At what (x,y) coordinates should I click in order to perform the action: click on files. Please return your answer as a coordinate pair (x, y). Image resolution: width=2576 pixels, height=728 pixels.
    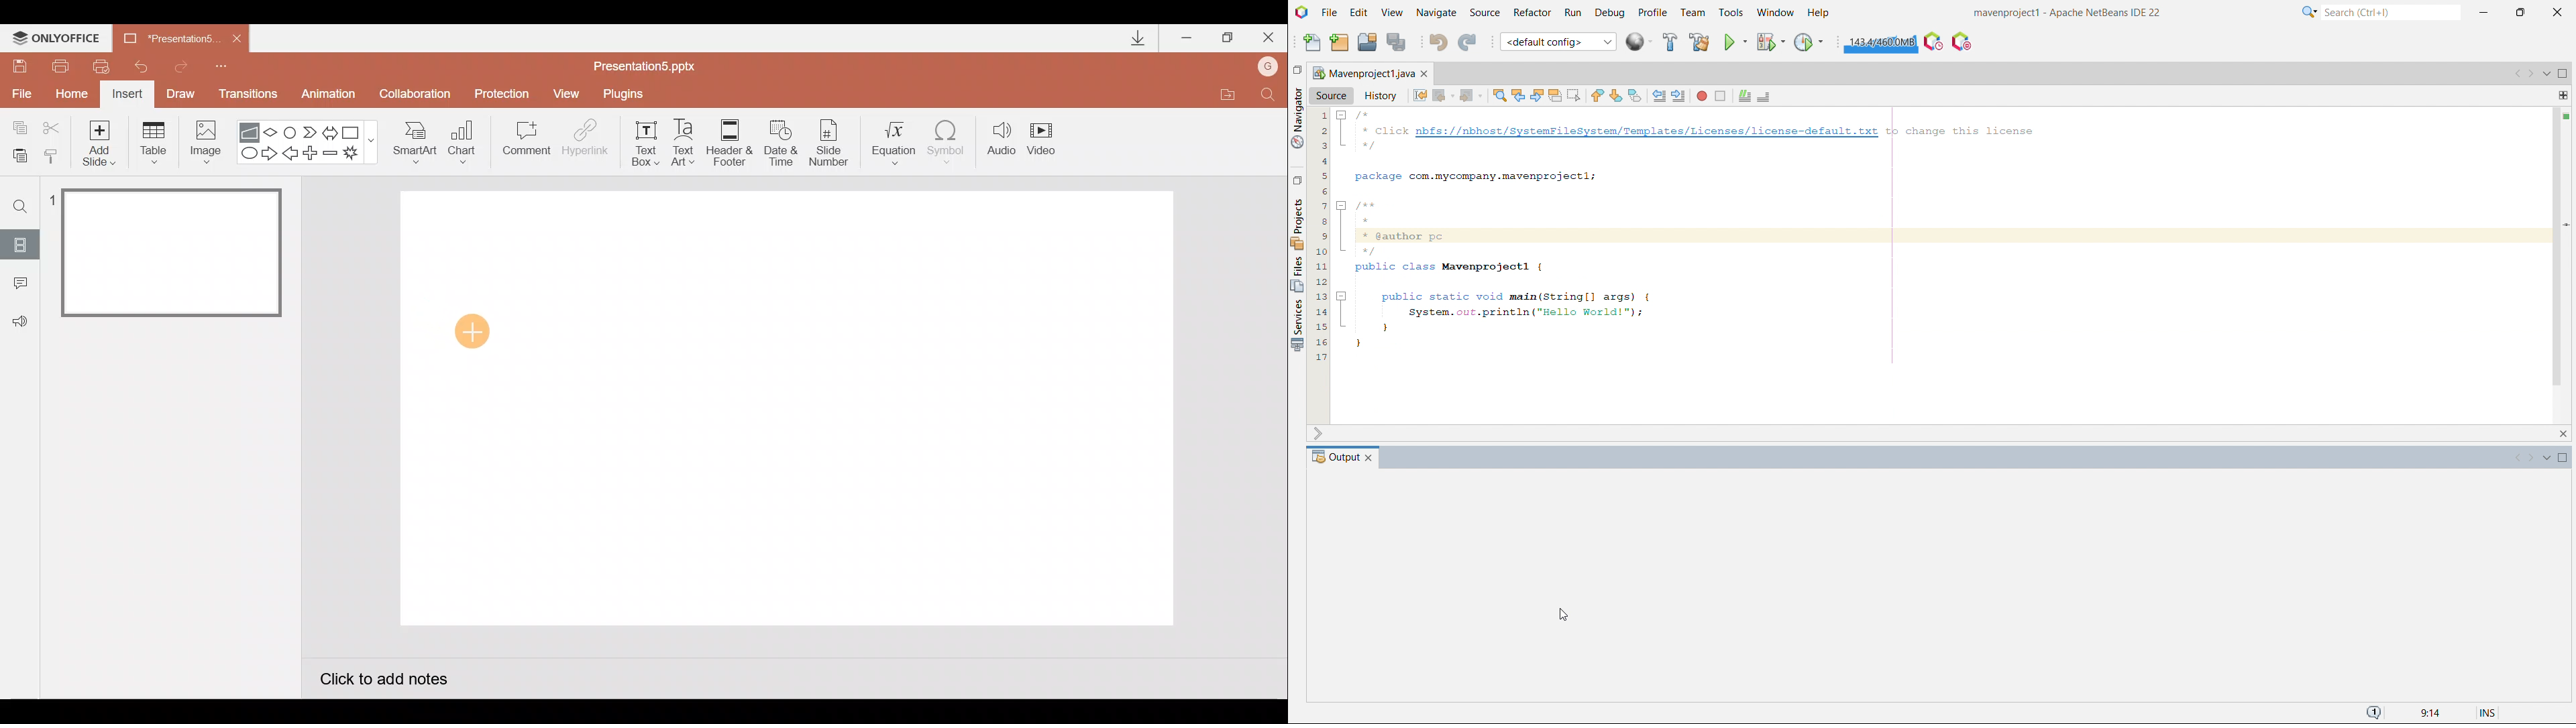
    Looking at the image, I should click on (1297, 274).